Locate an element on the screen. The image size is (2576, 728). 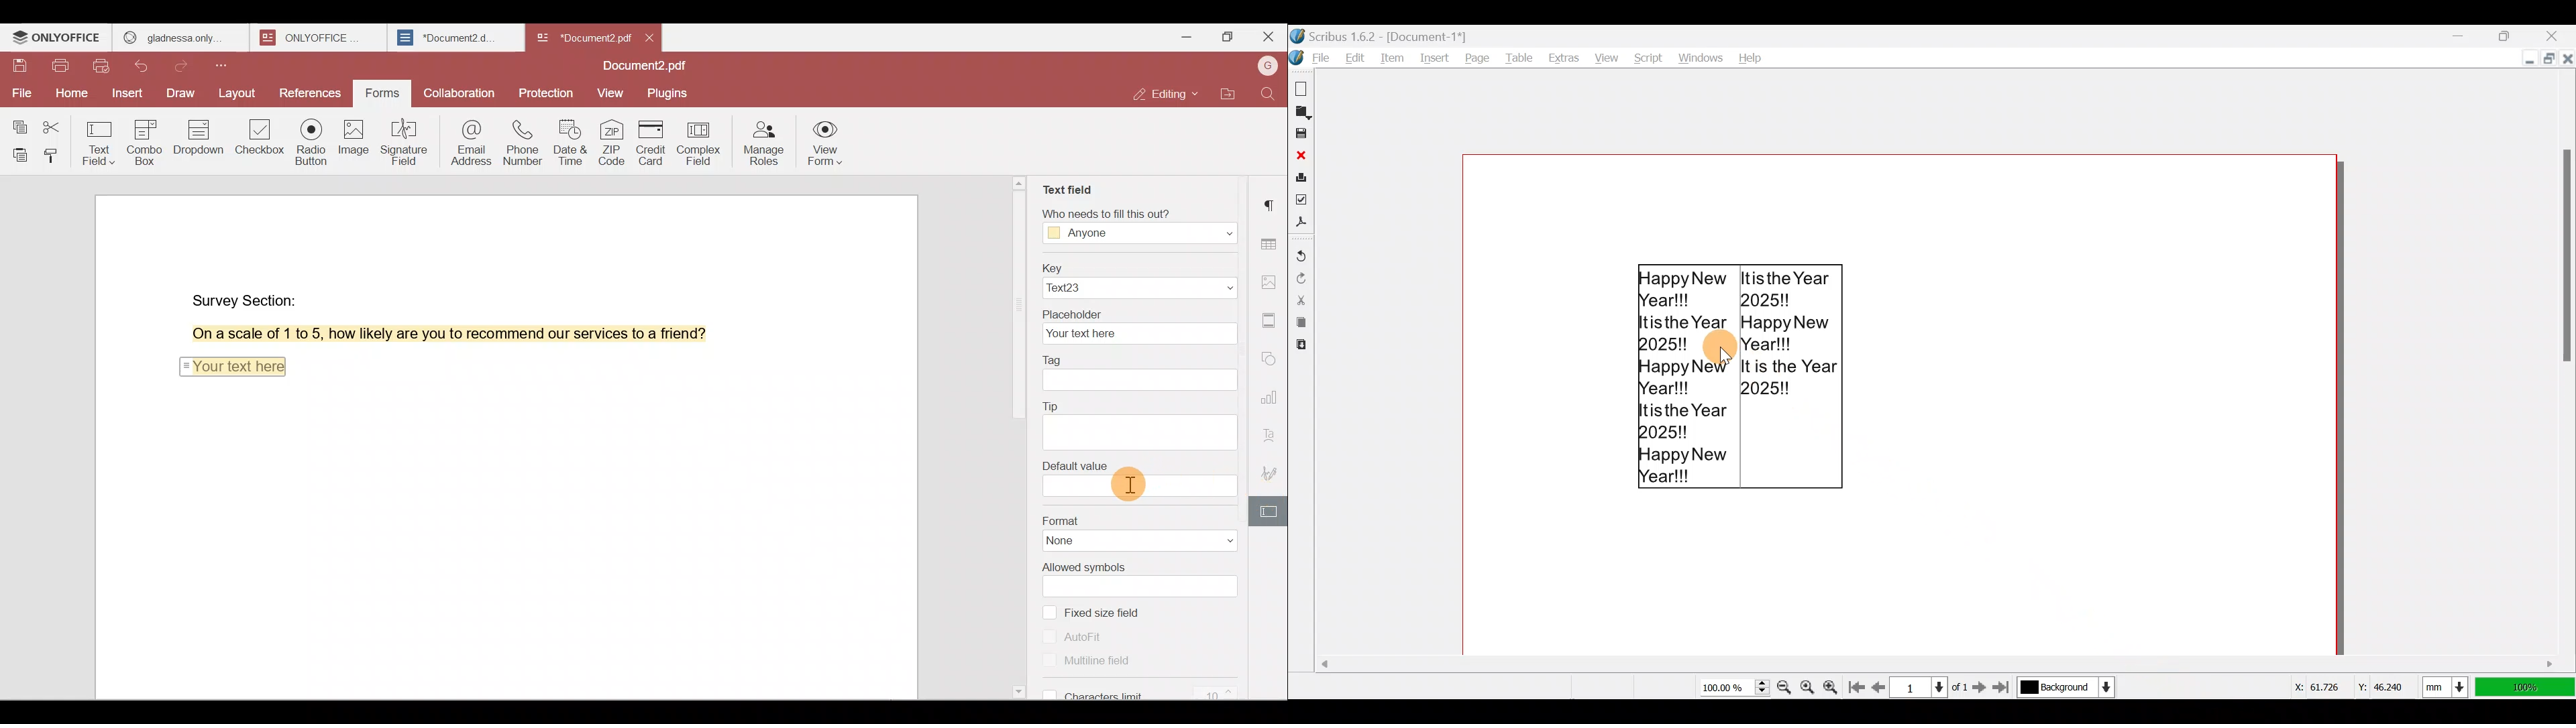
Customize quick access toolbar is located at coordinates (226, 65).